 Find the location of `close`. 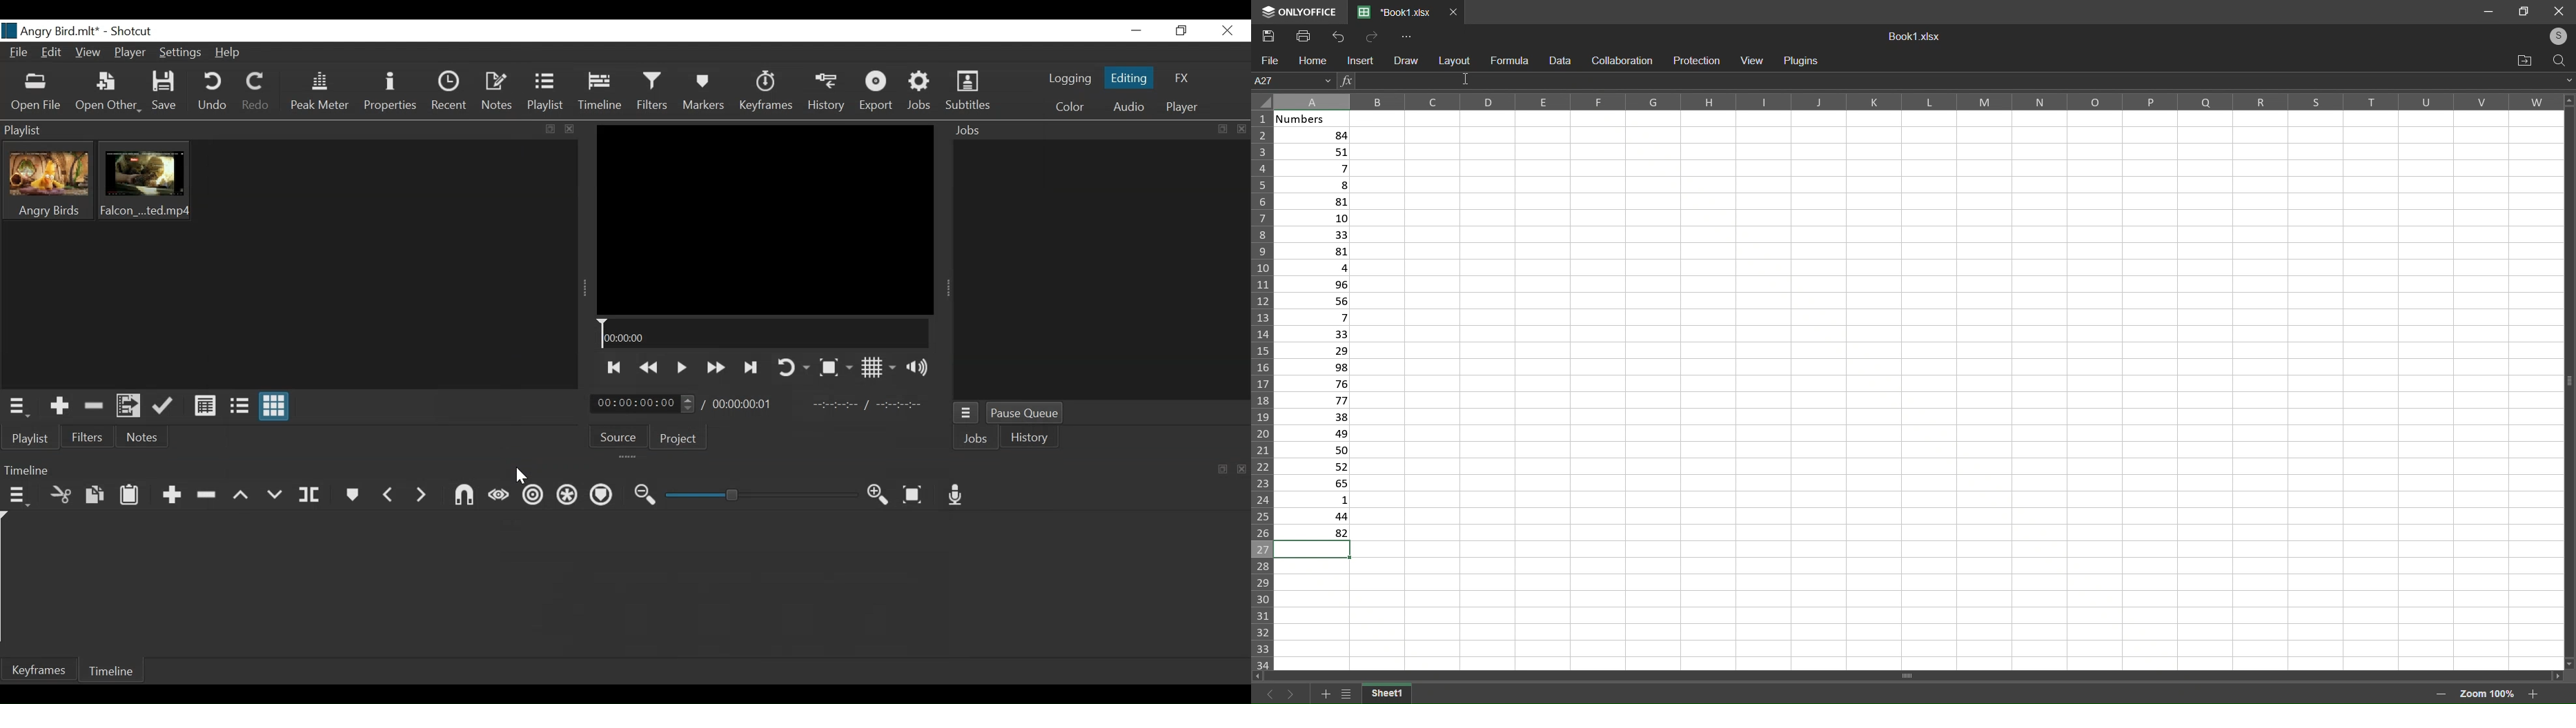

close is located at coordinates (2560, 11).